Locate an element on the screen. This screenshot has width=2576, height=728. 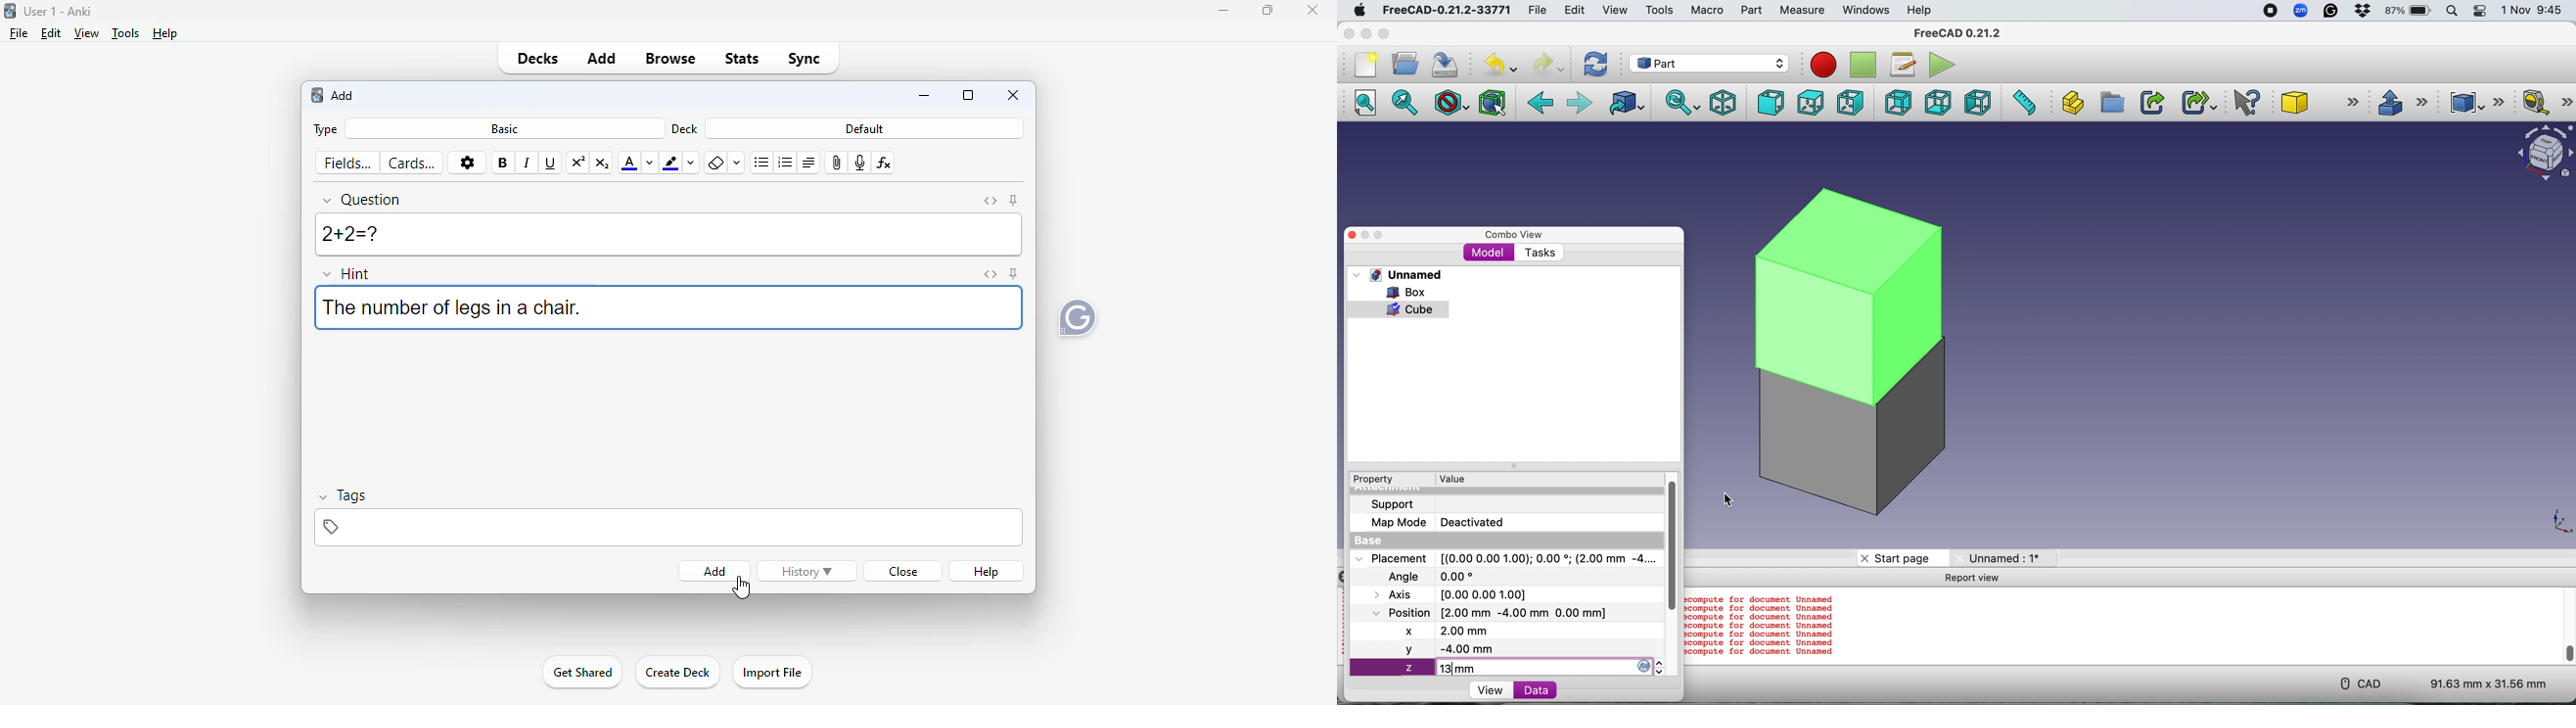
help is located at coordinates (988, 572).